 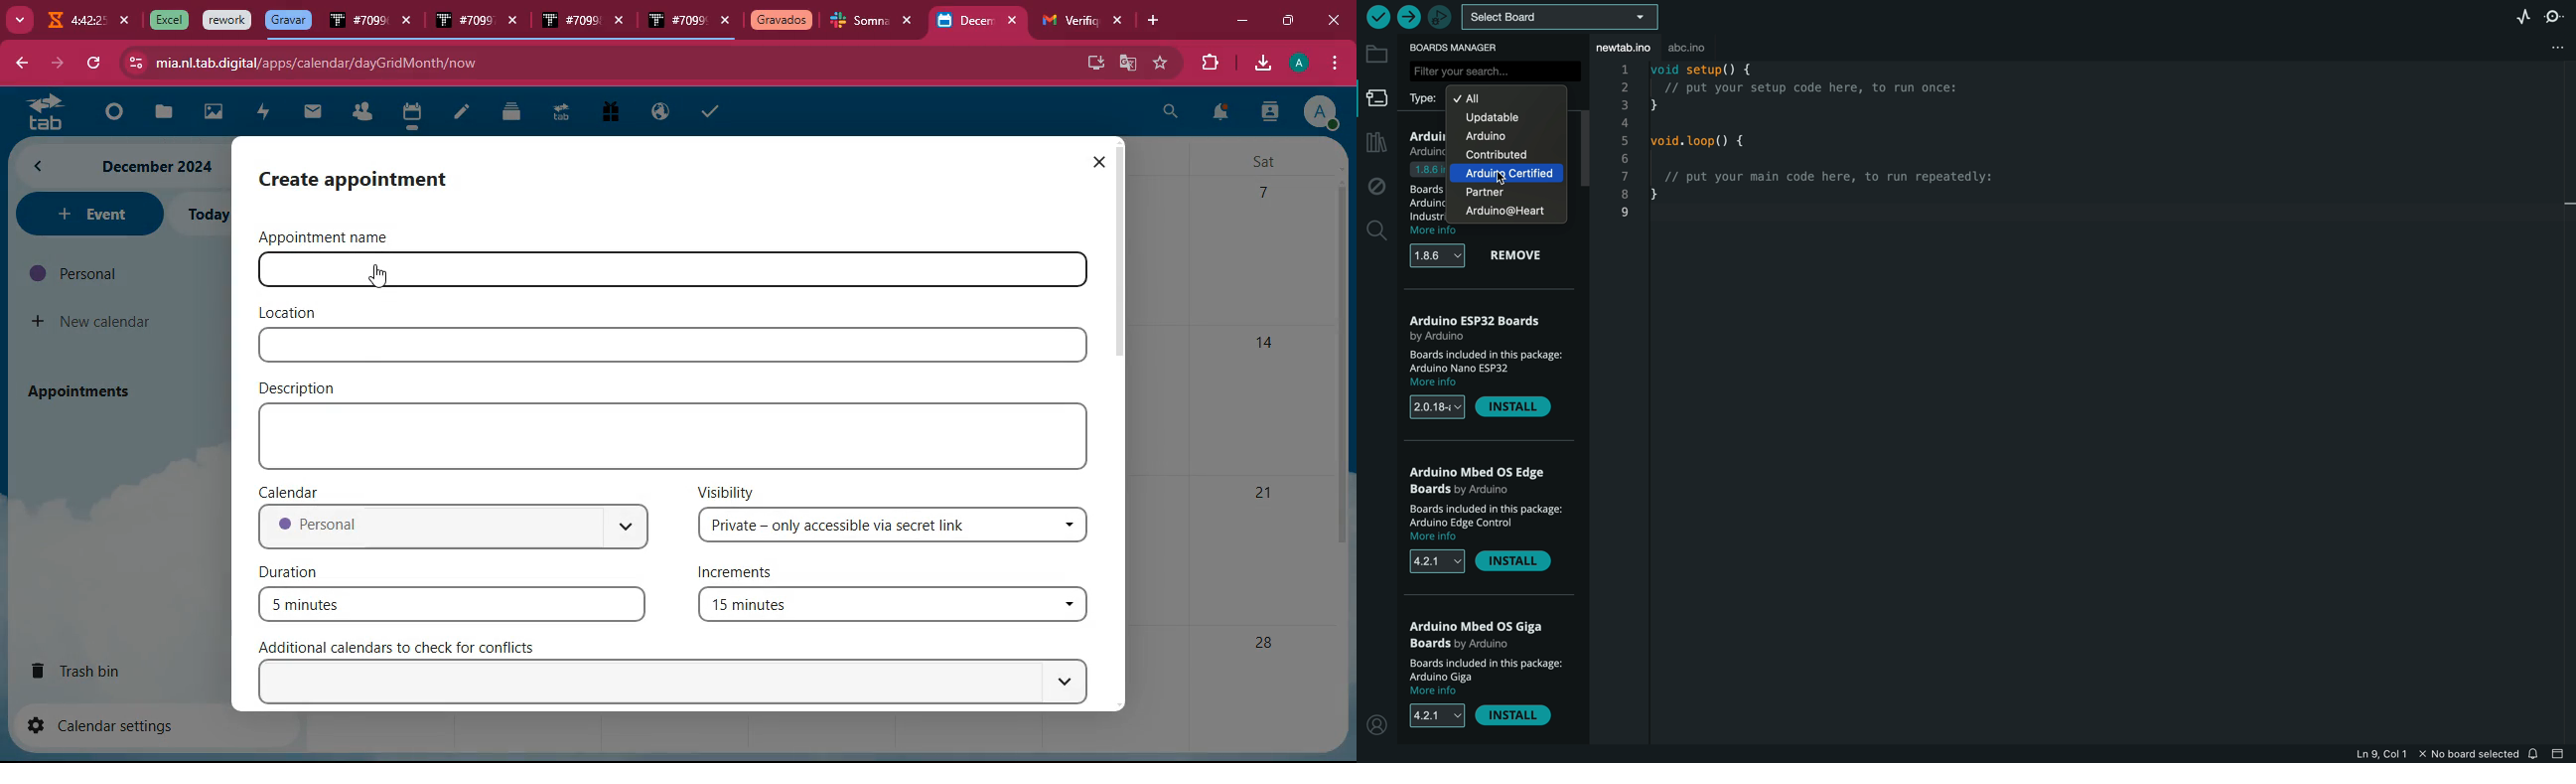 I want to click on close, so click(x=624, y=23).